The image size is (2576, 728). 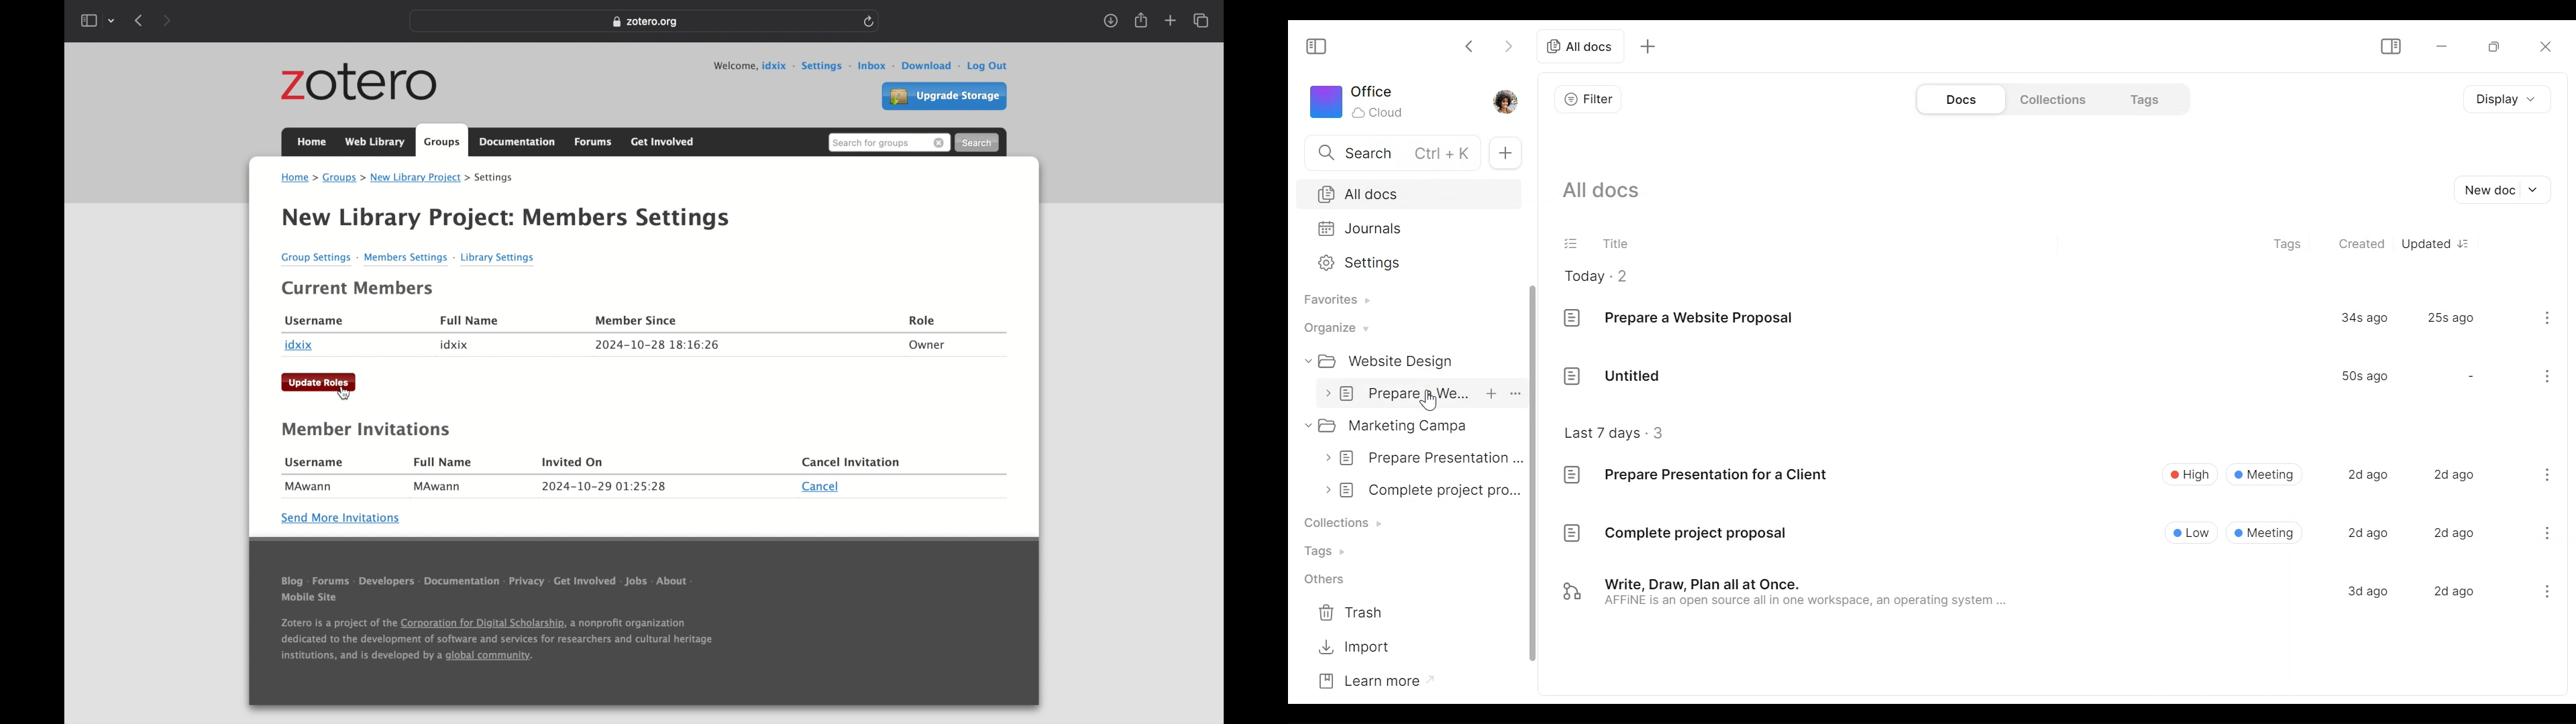 I want to click on show next page, so click(x=166, y=20).